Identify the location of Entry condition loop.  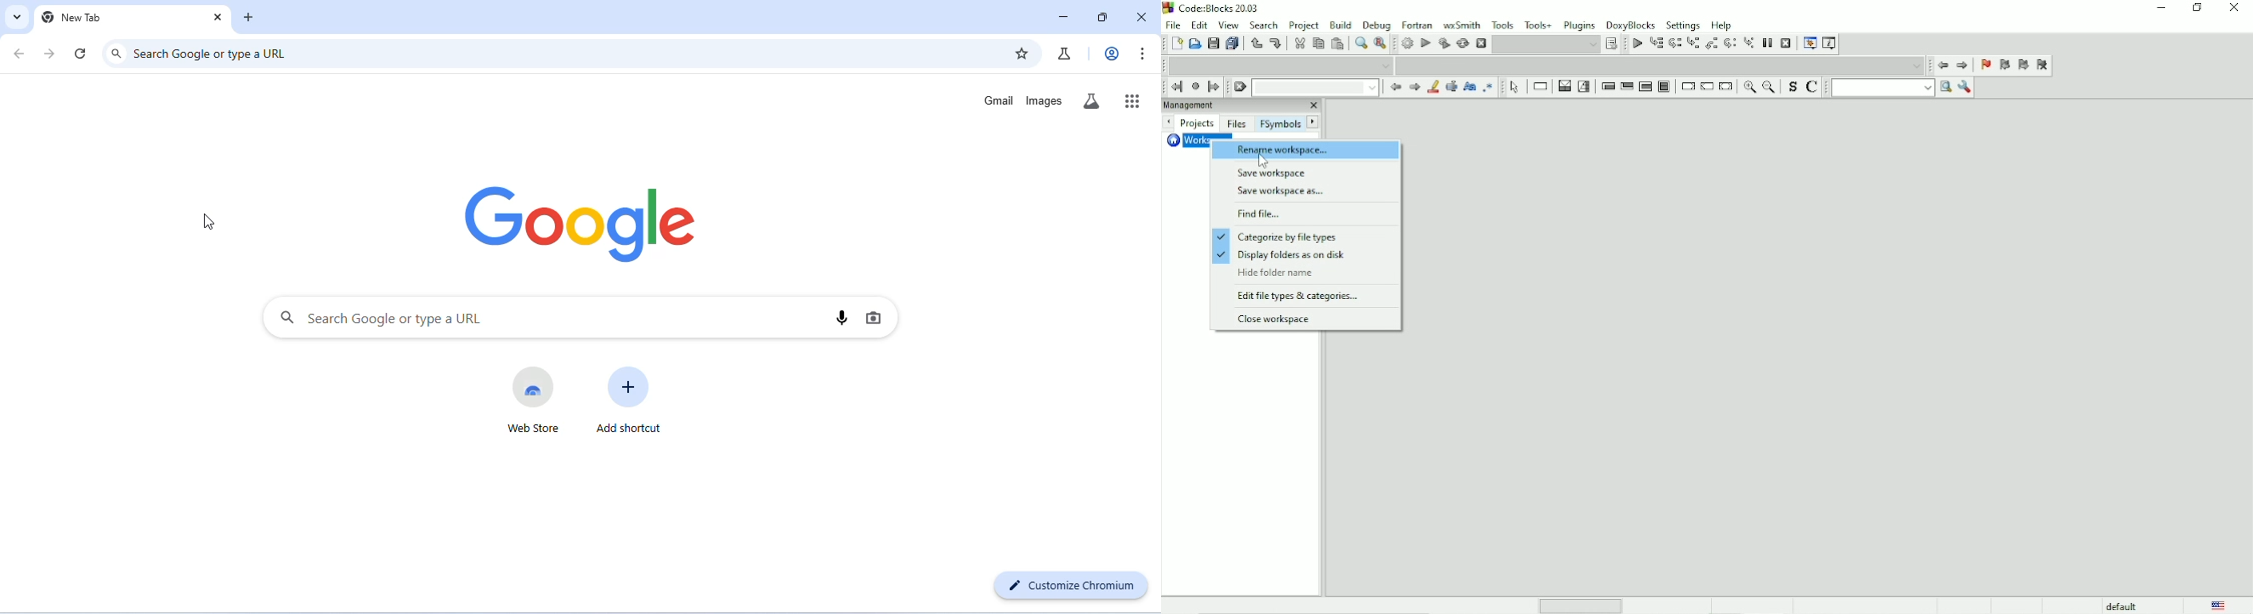
(1607, 86).